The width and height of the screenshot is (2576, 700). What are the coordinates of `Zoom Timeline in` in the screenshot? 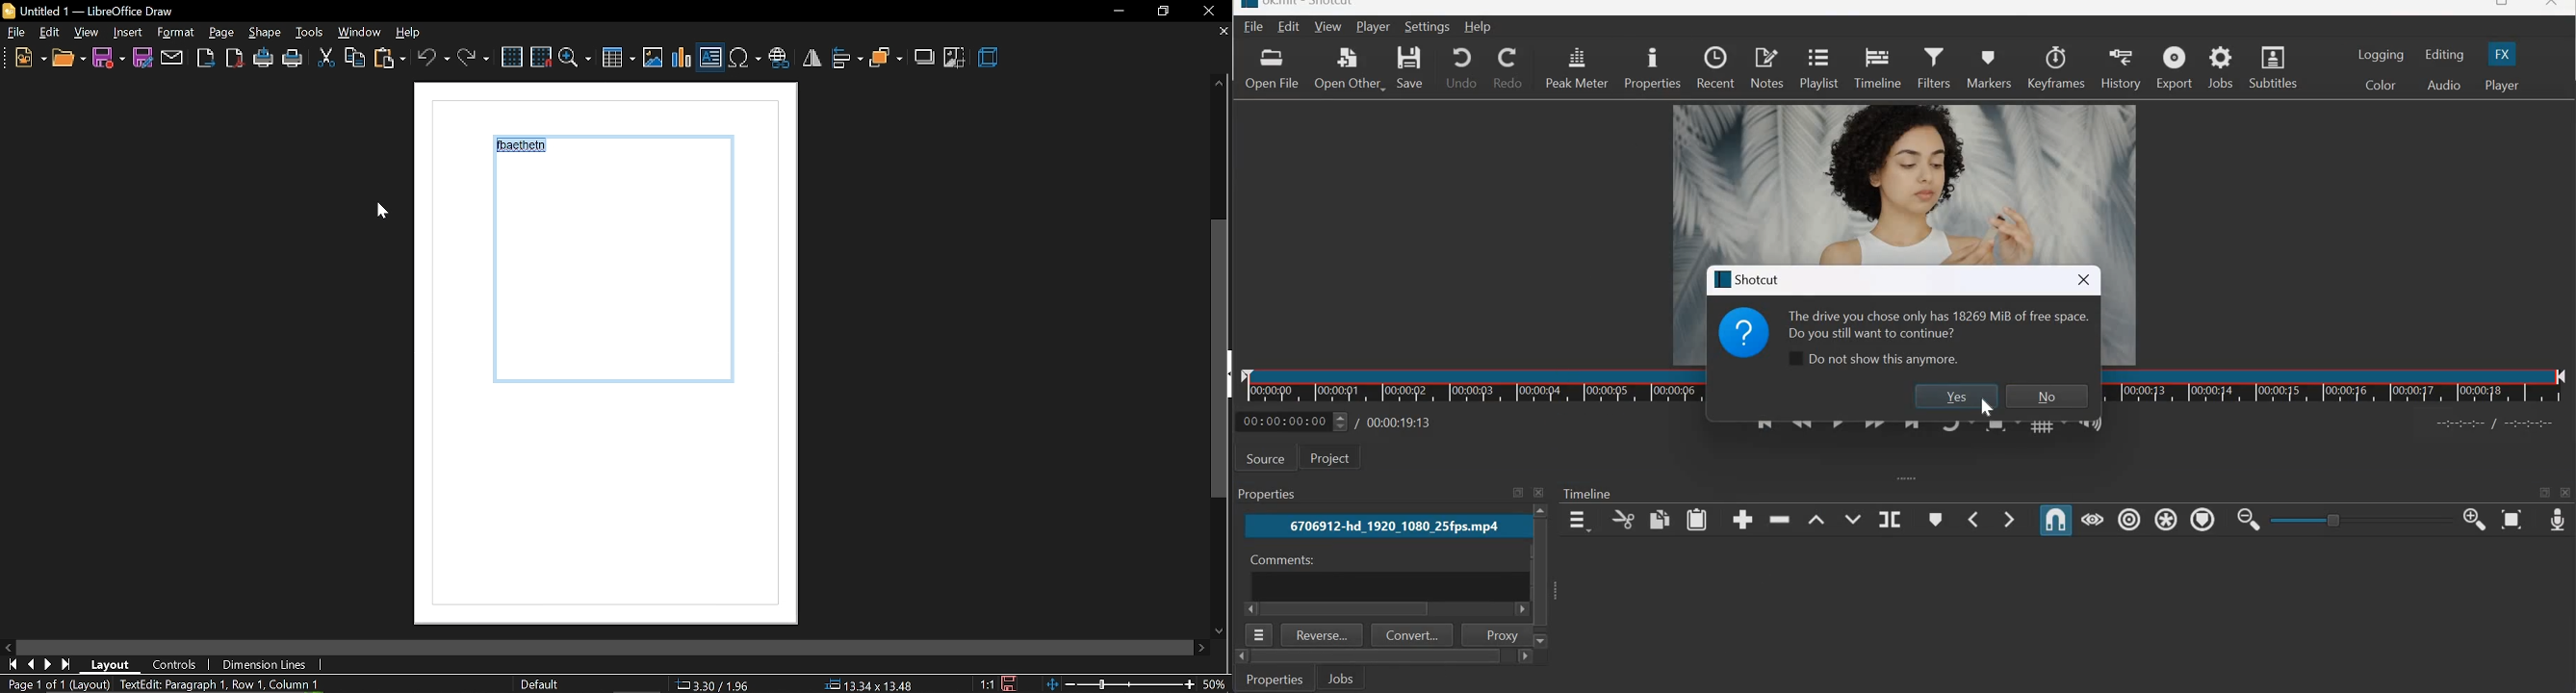 It's located at (2475, 521).